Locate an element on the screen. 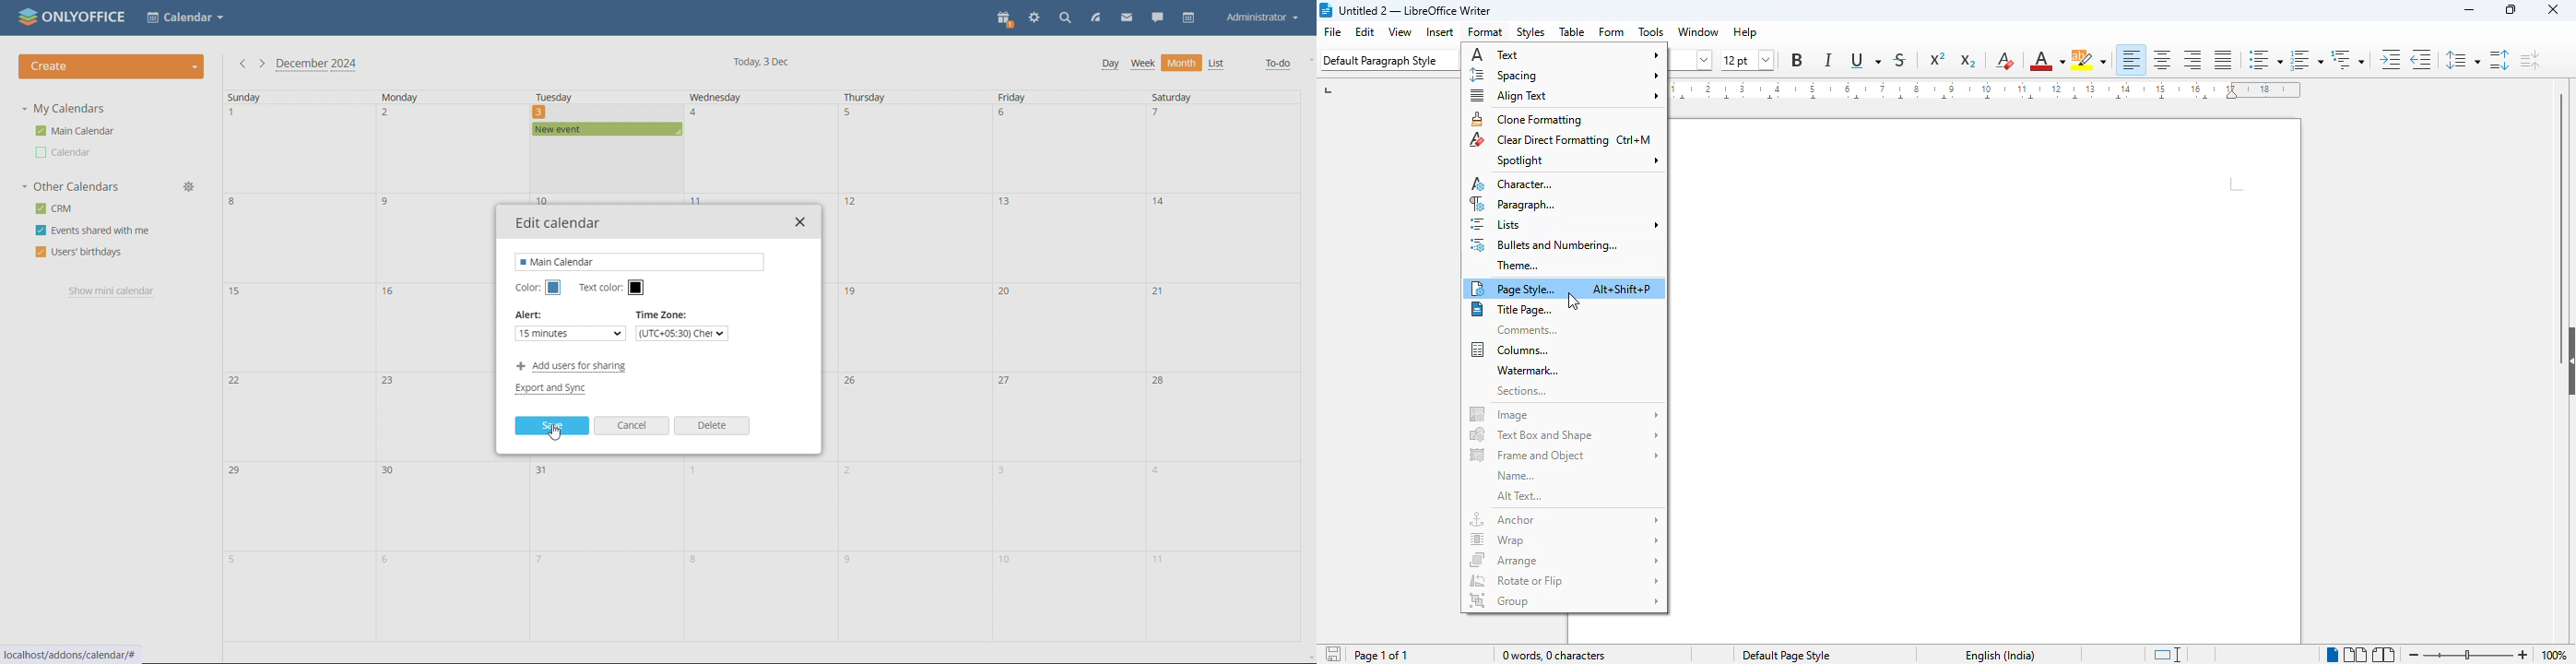 The height and width of the screenshot is (672, 2576). date is located at coordinates (295, 506).